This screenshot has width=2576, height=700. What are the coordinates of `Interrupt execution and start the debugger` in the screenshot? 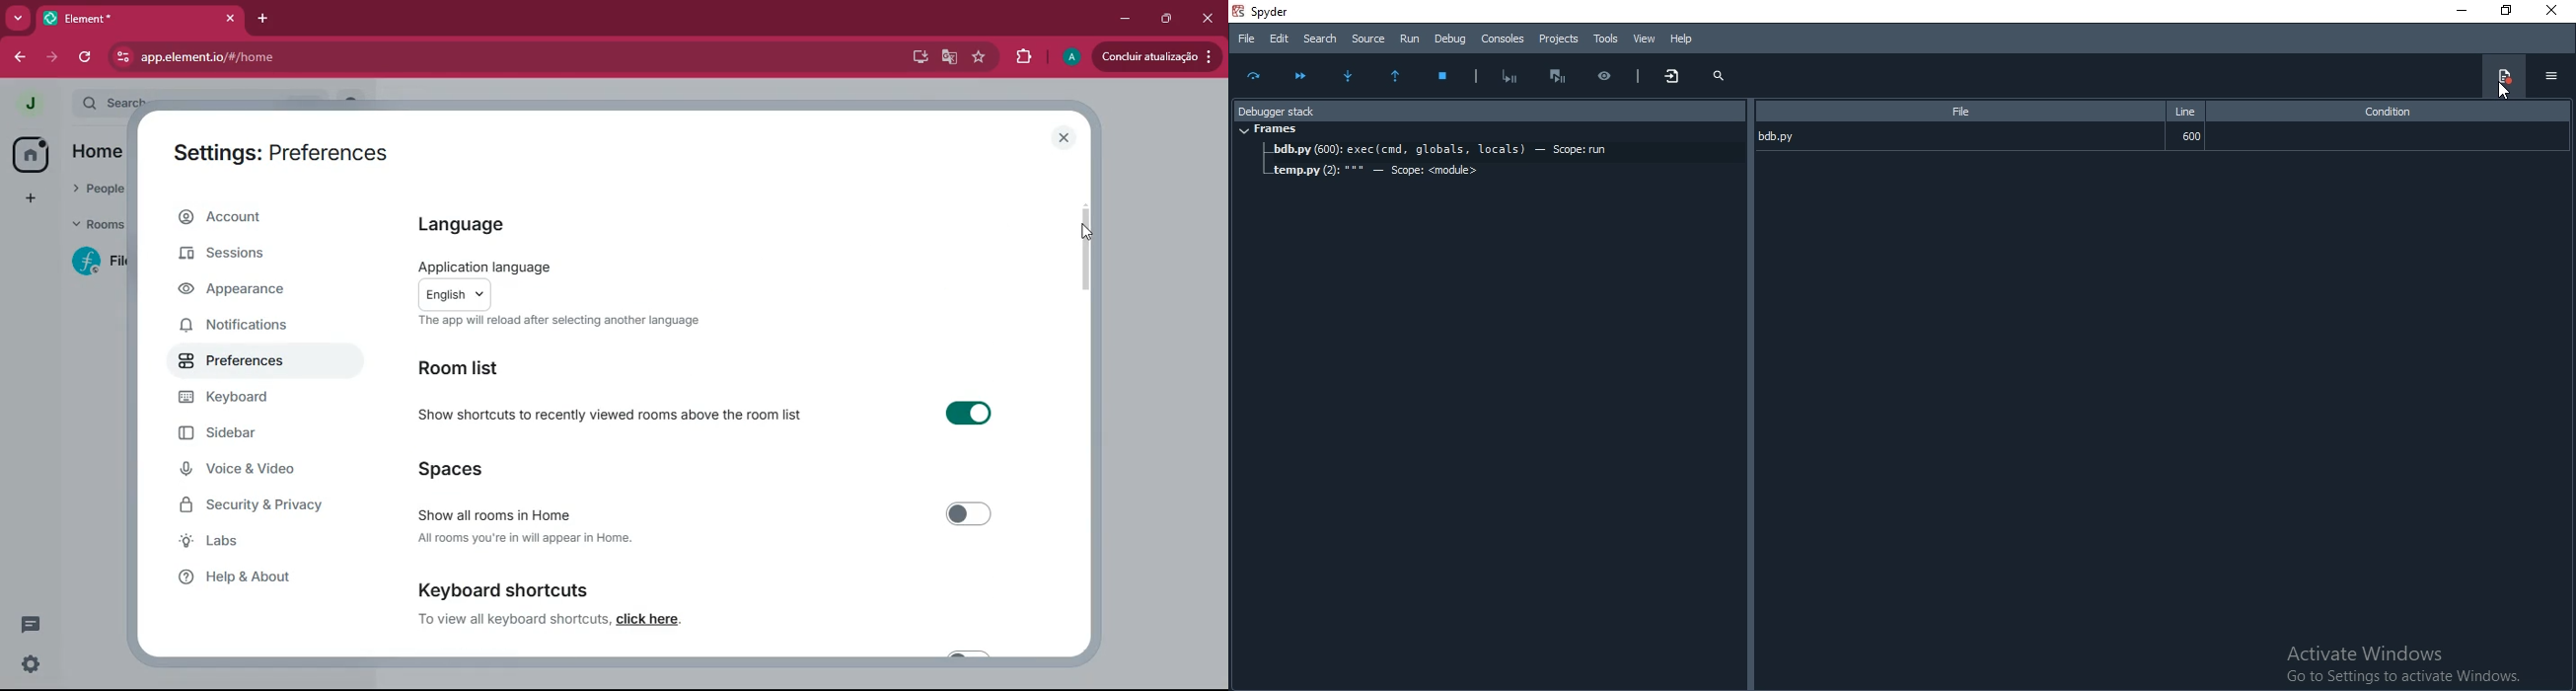 It's located at (1564, 76).